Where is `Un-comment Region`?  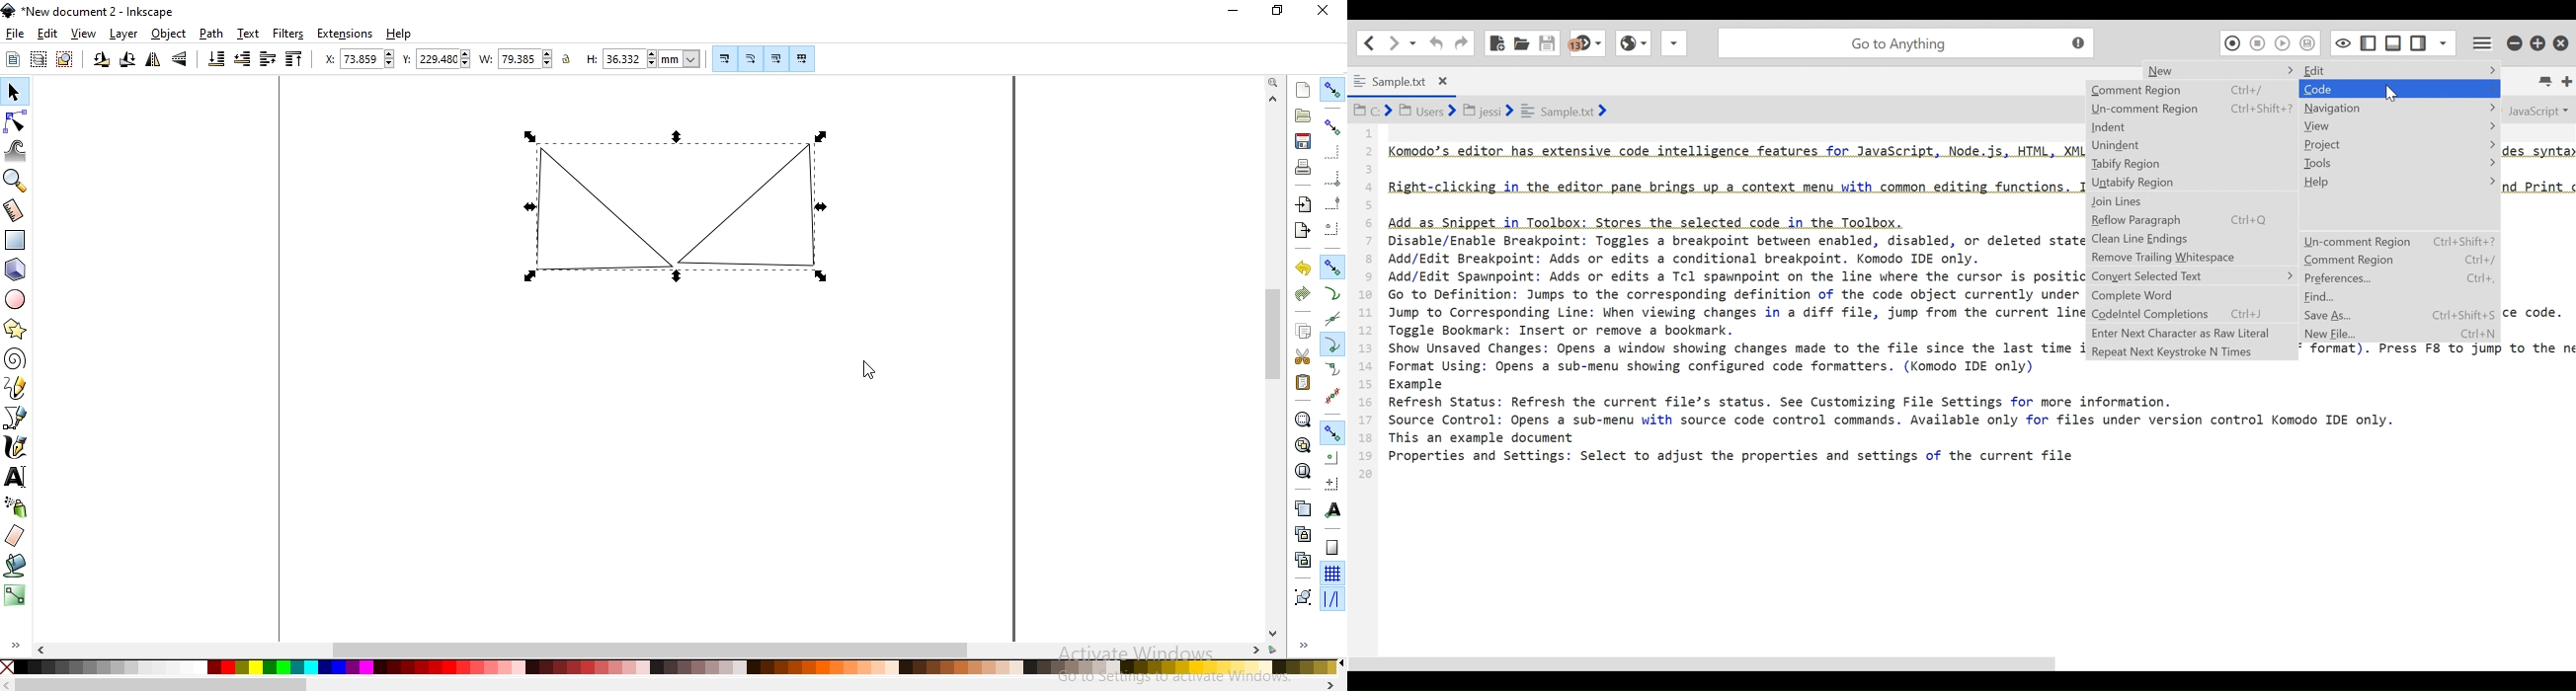 Un-comment Region is located at coordinates (2192, 108).